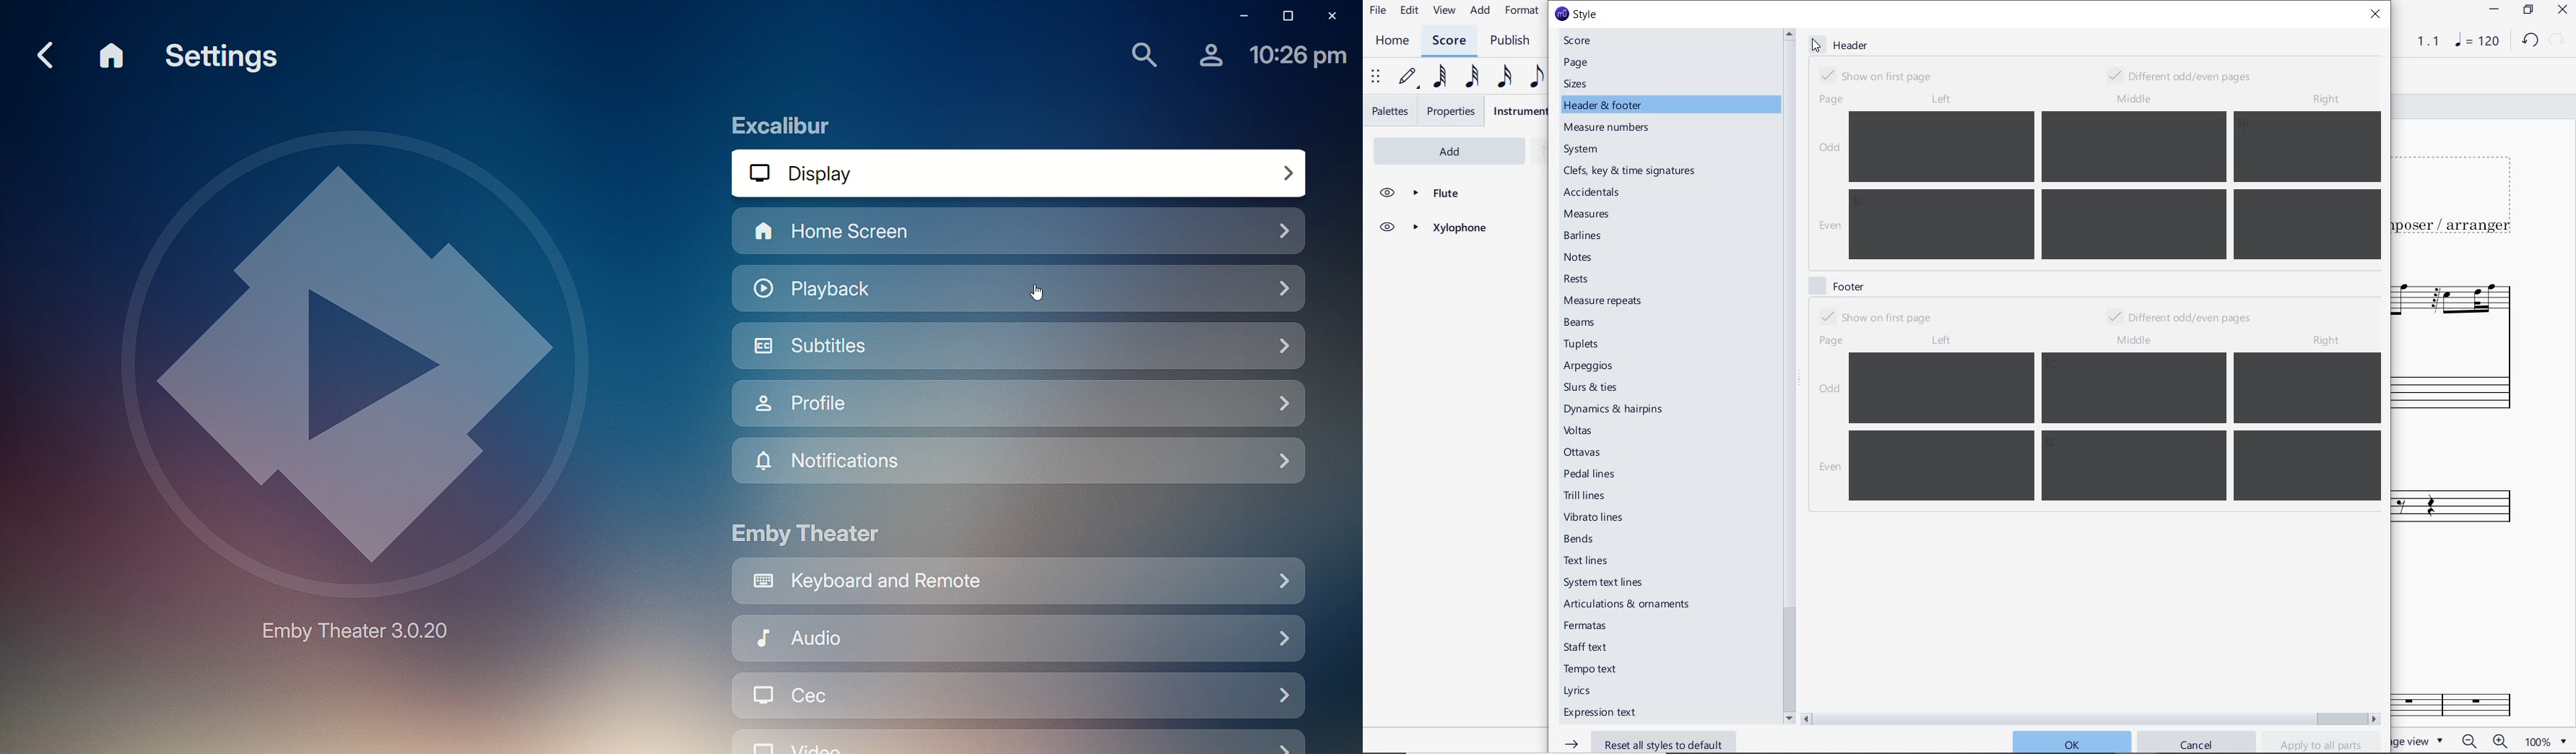  What do you see at coordinates (2114, 186) in the screenshot?
I see `enter data` at bounding box center [2114, 186].